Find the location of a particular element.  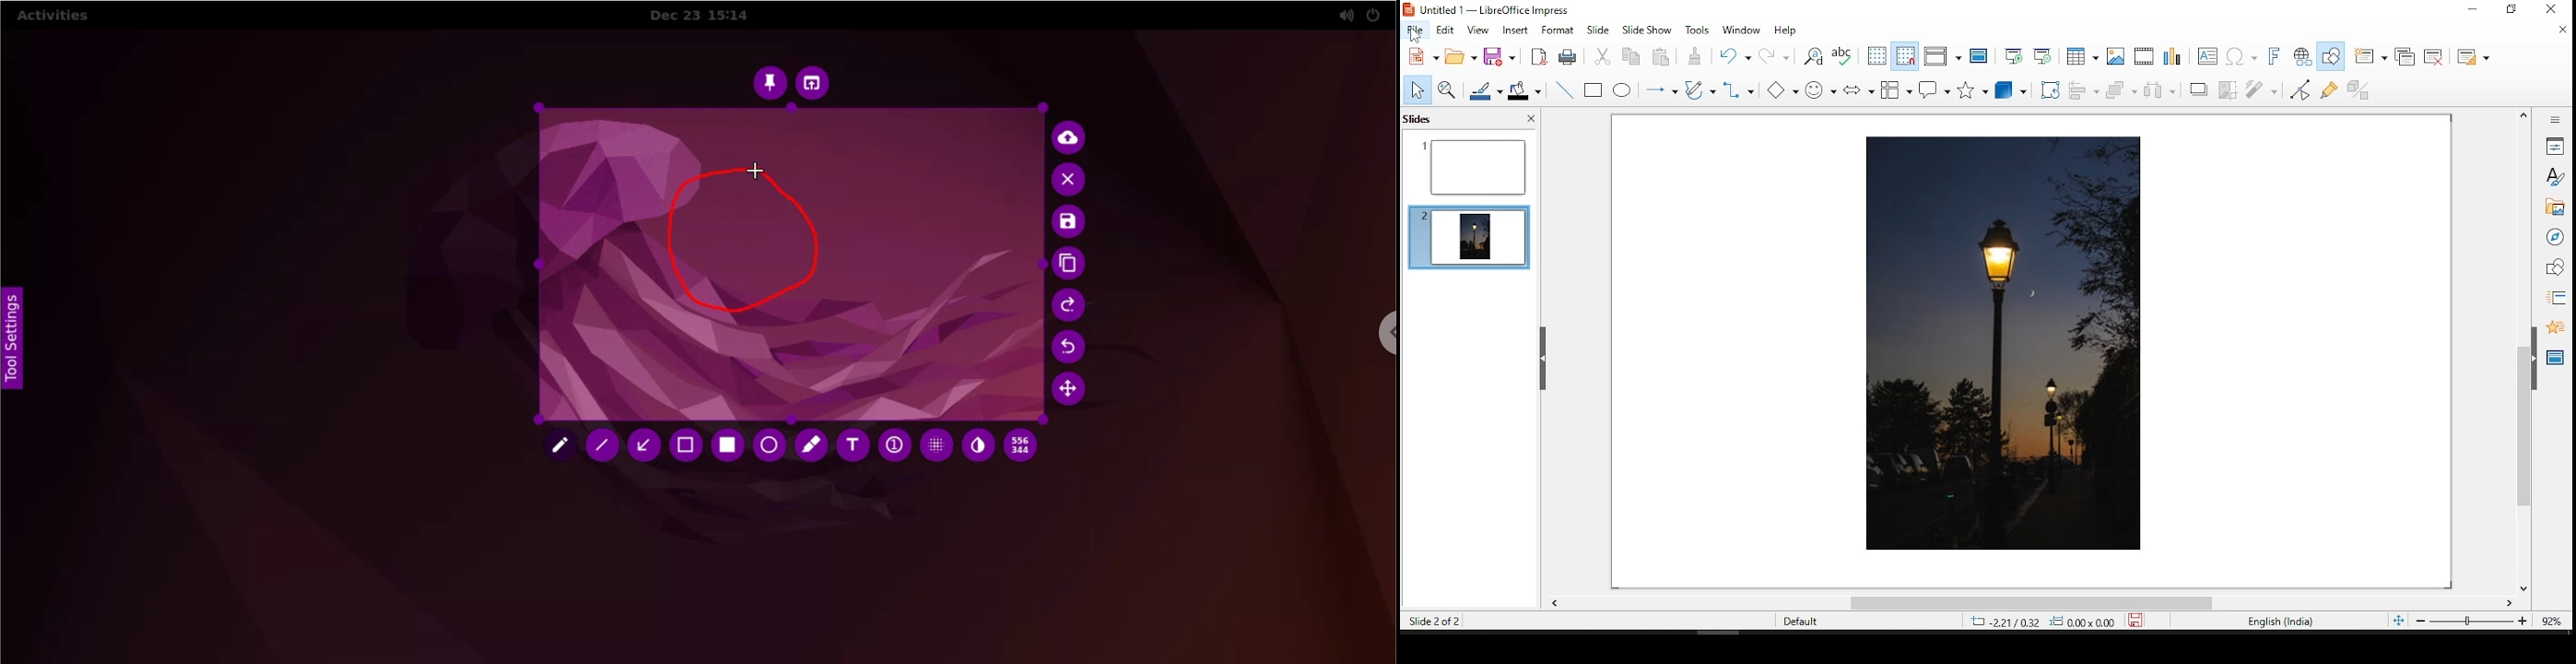

hyperlink is located at coordinates (2302, 54).